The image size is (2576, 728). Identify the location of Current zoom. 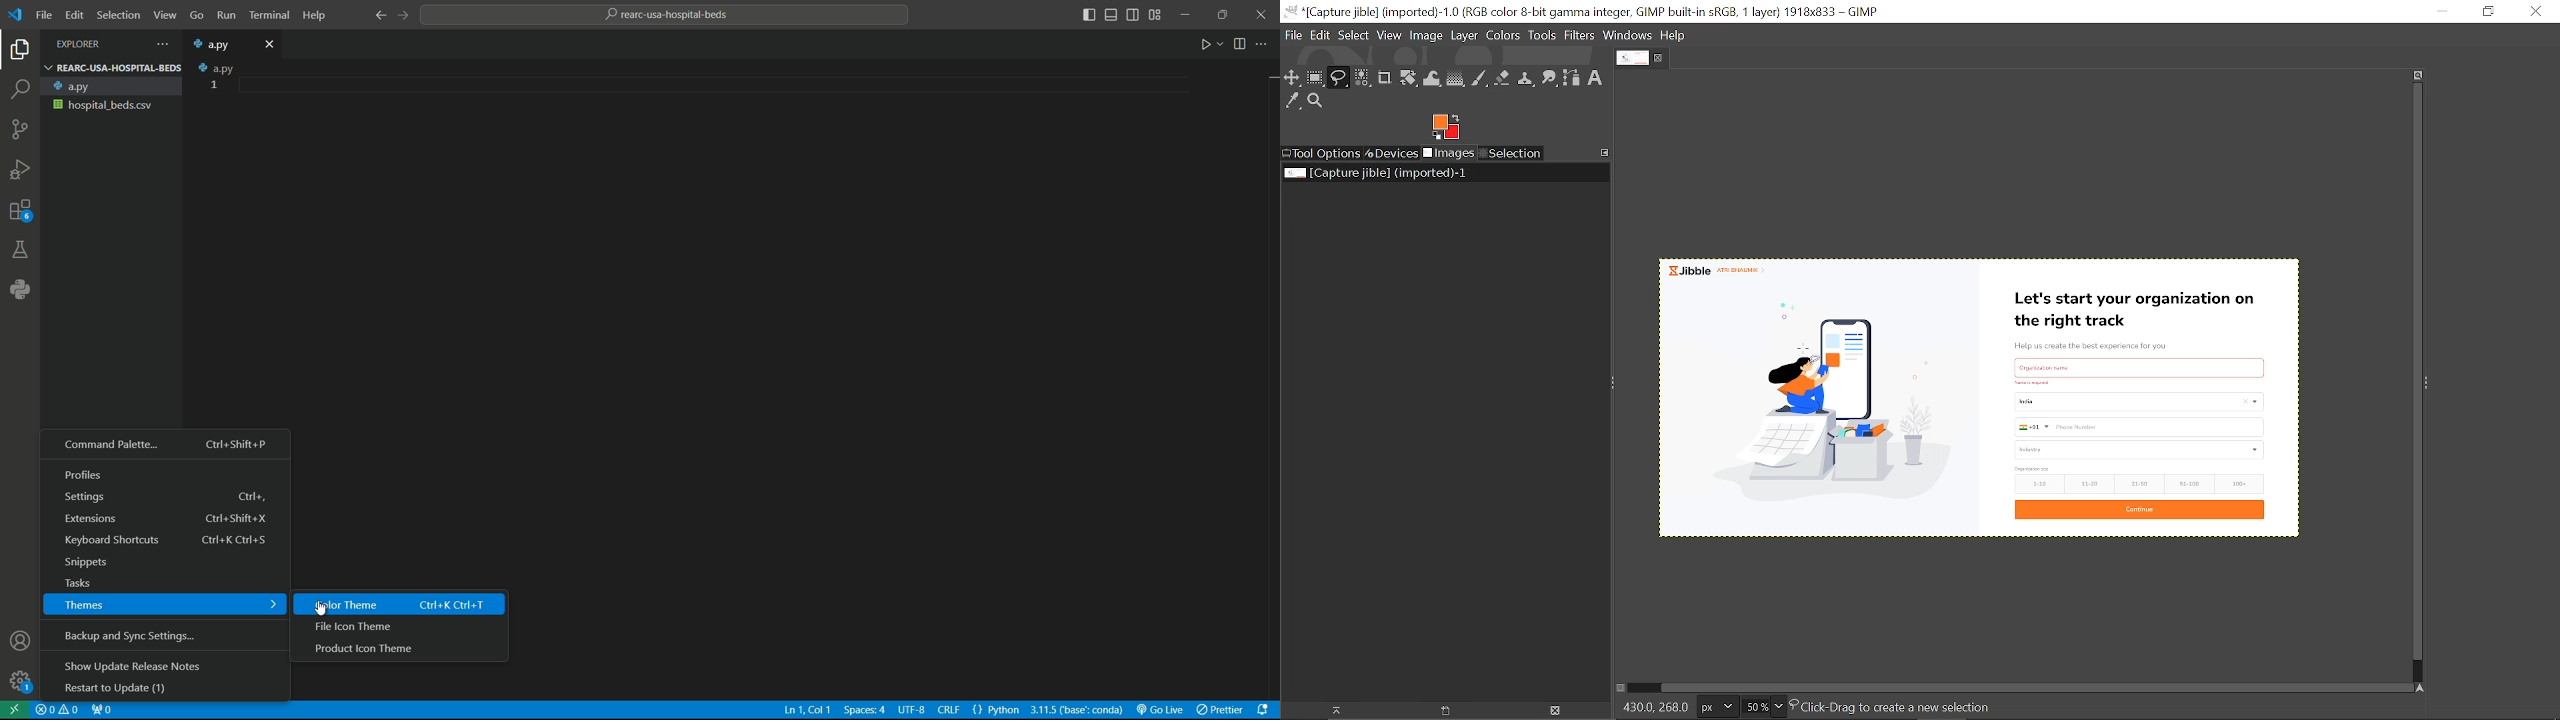
(1754, 706).